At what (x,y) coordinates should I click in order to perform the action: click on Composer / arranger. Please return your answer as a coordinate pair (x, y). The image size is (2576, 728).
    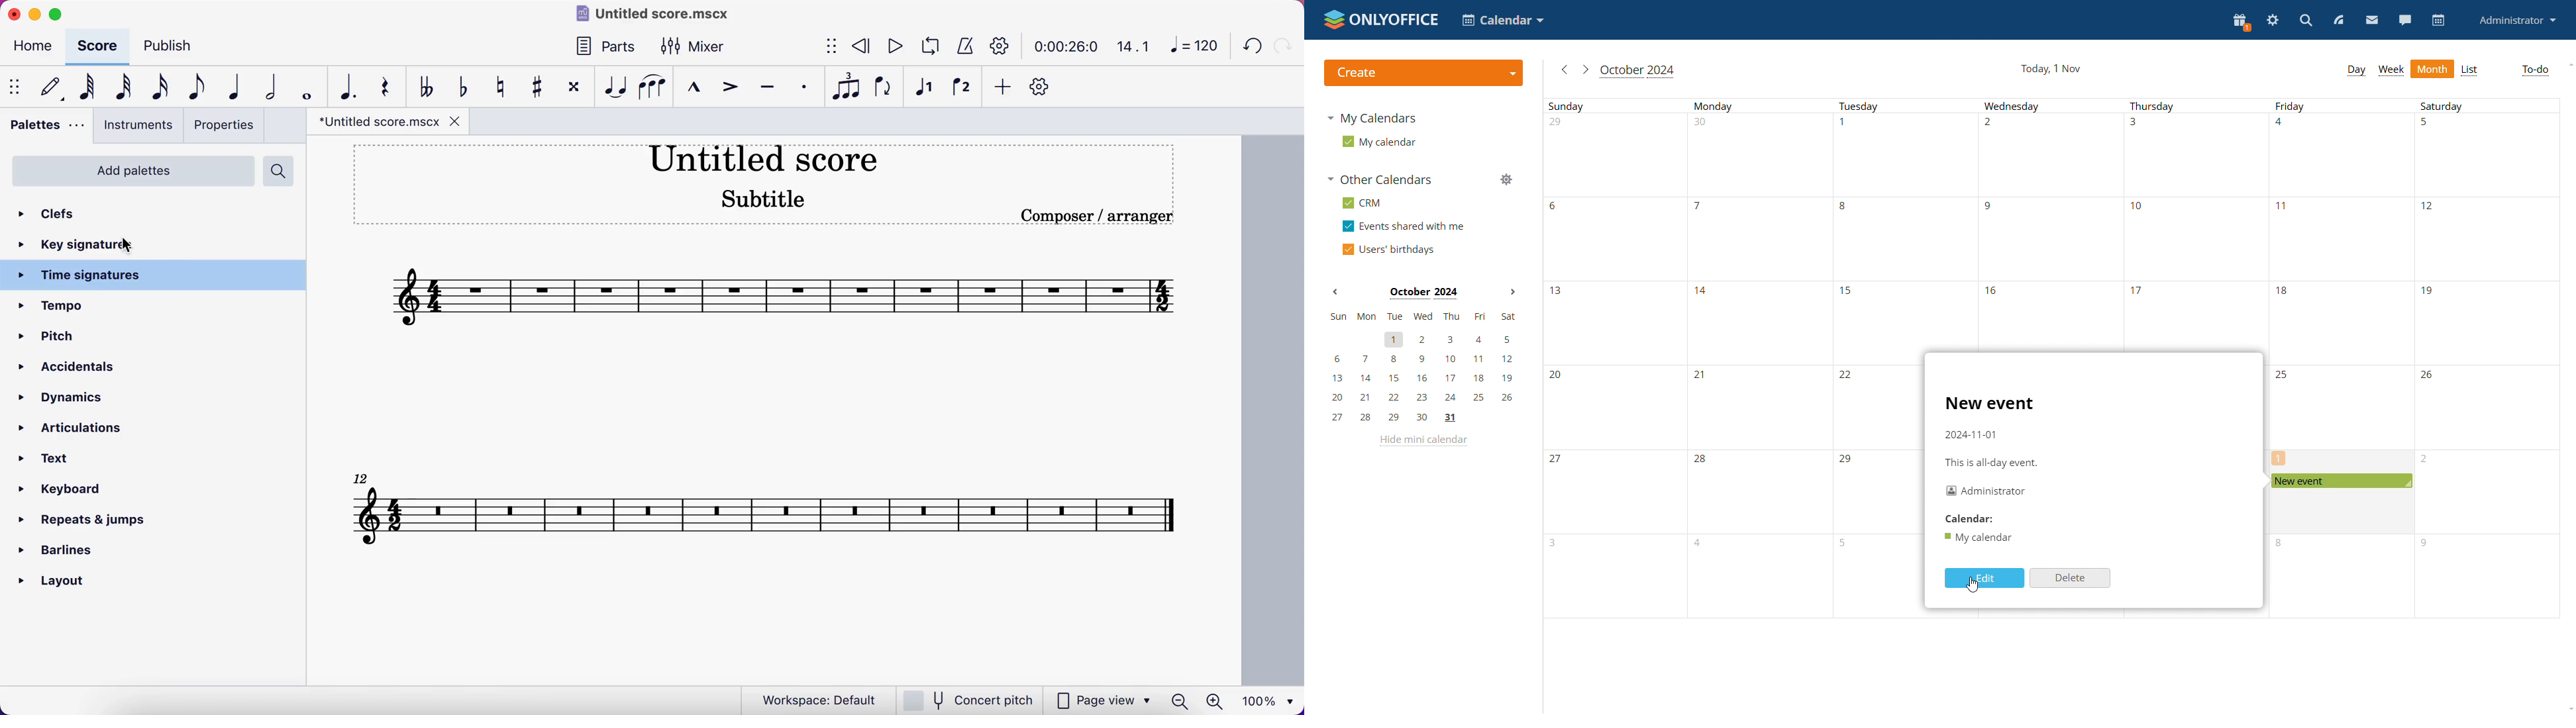
    Looking at the image, I should click on (1097, 215).